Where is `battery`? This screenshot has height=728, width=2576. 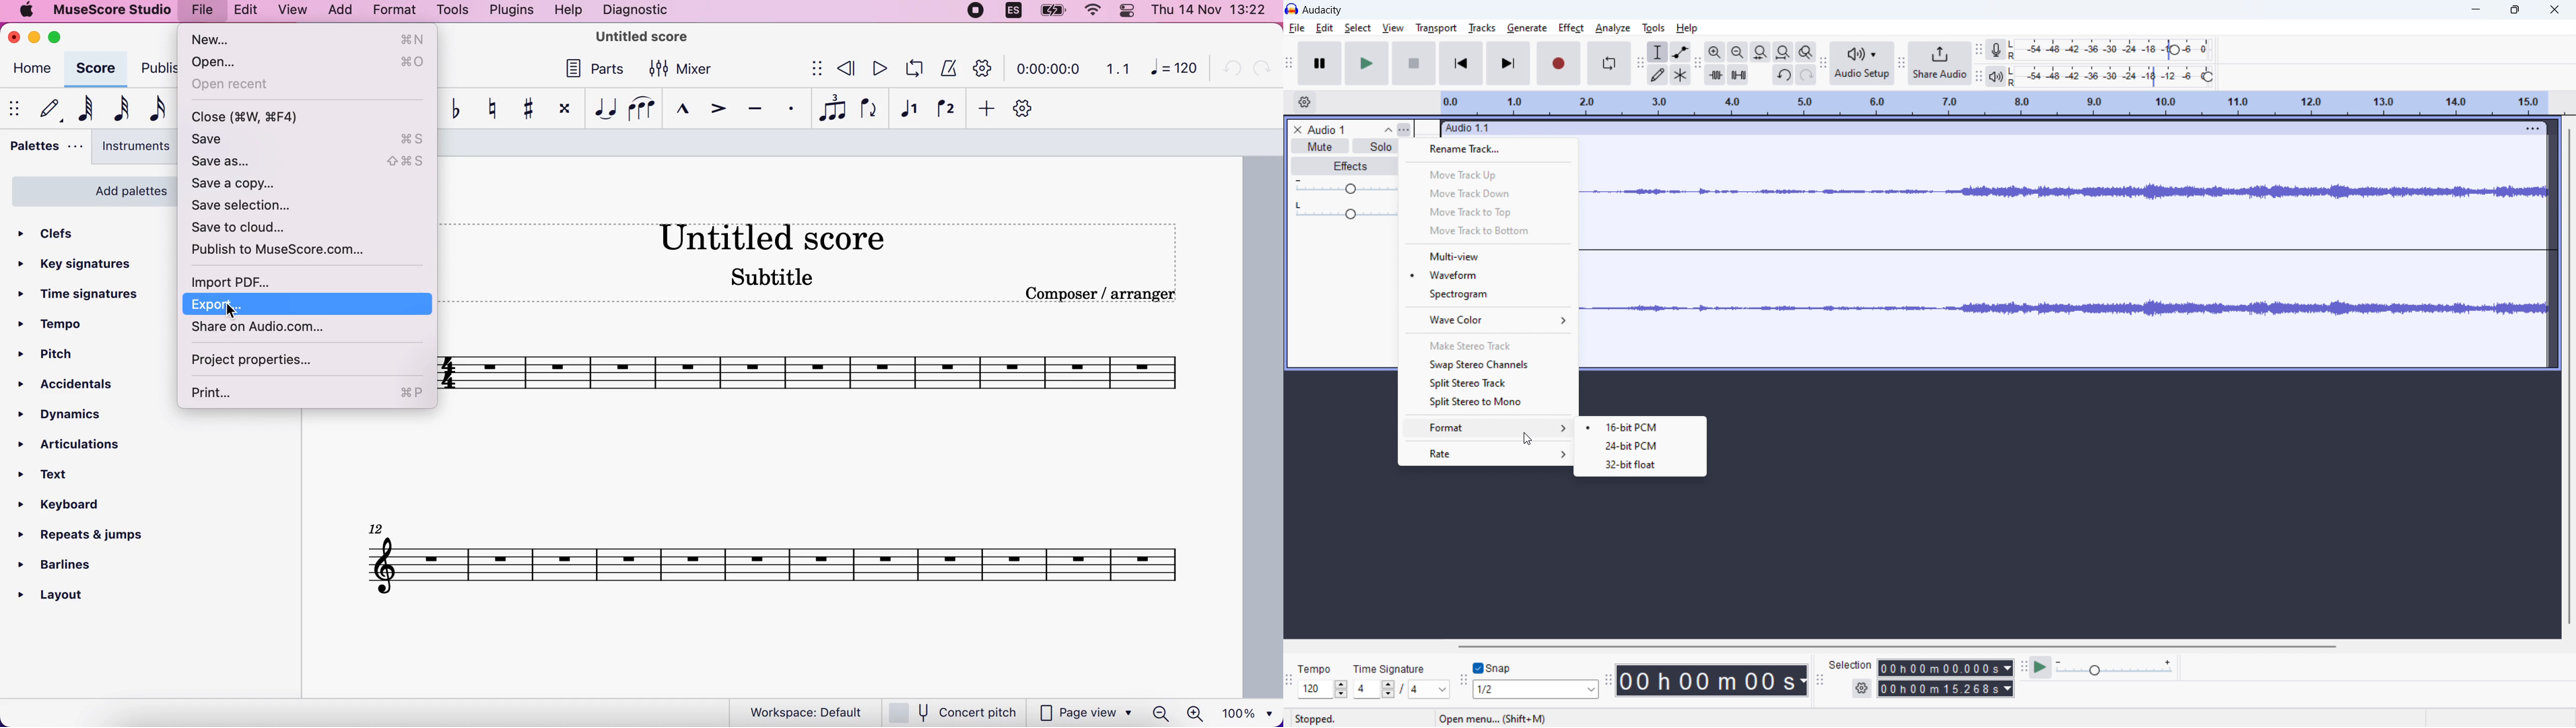
battery is located at coordinates (1051, 12).